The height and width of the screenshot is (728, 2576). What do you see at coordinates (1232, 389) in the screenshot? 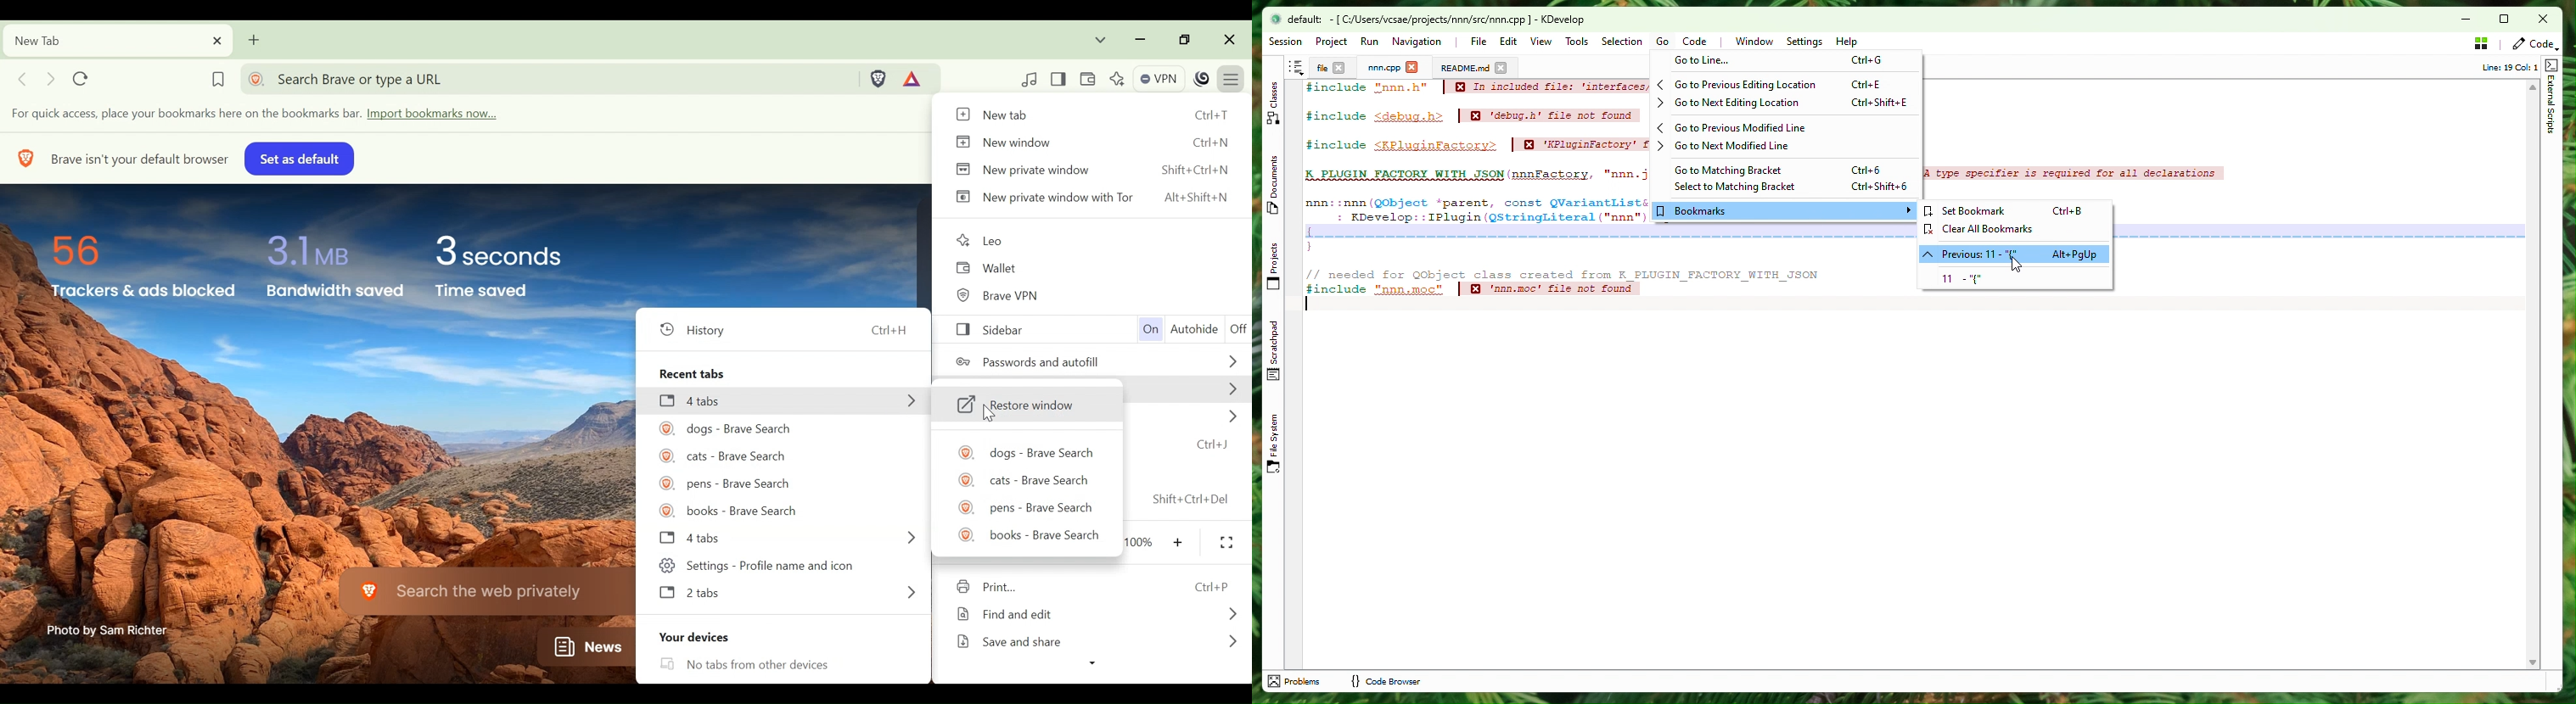
I see `MORE` at bounding box center [1232, 389].